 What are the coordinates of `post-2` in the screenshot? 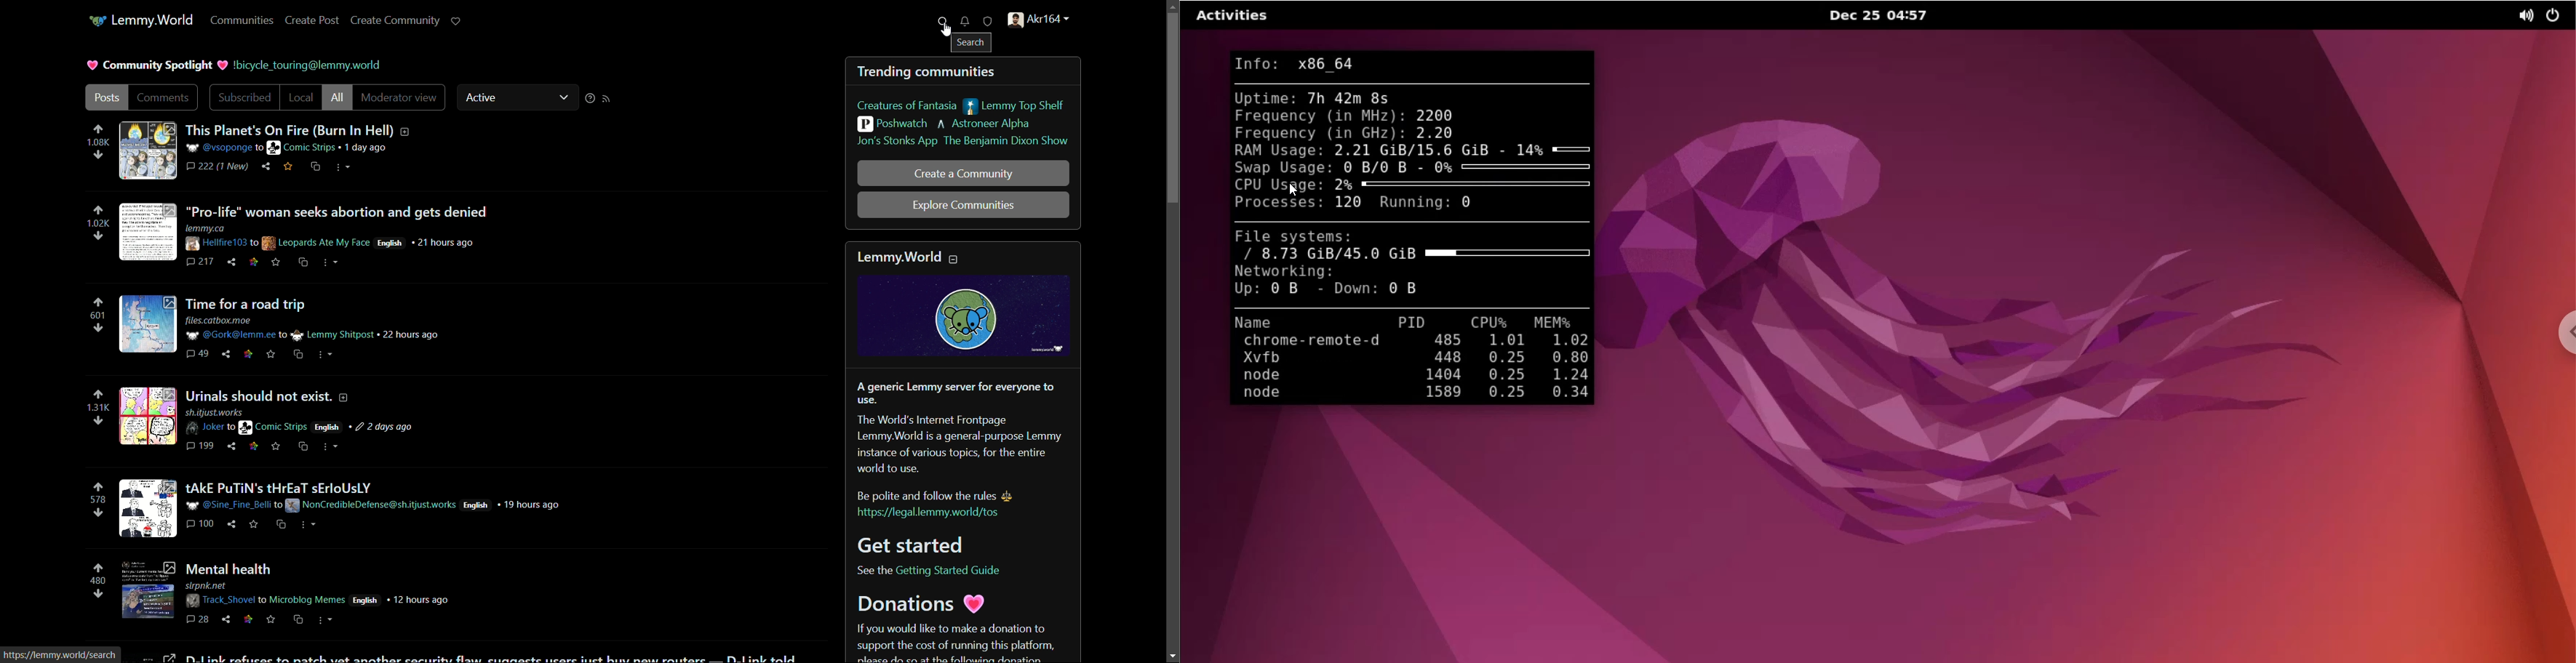 It's located at (304, 233).